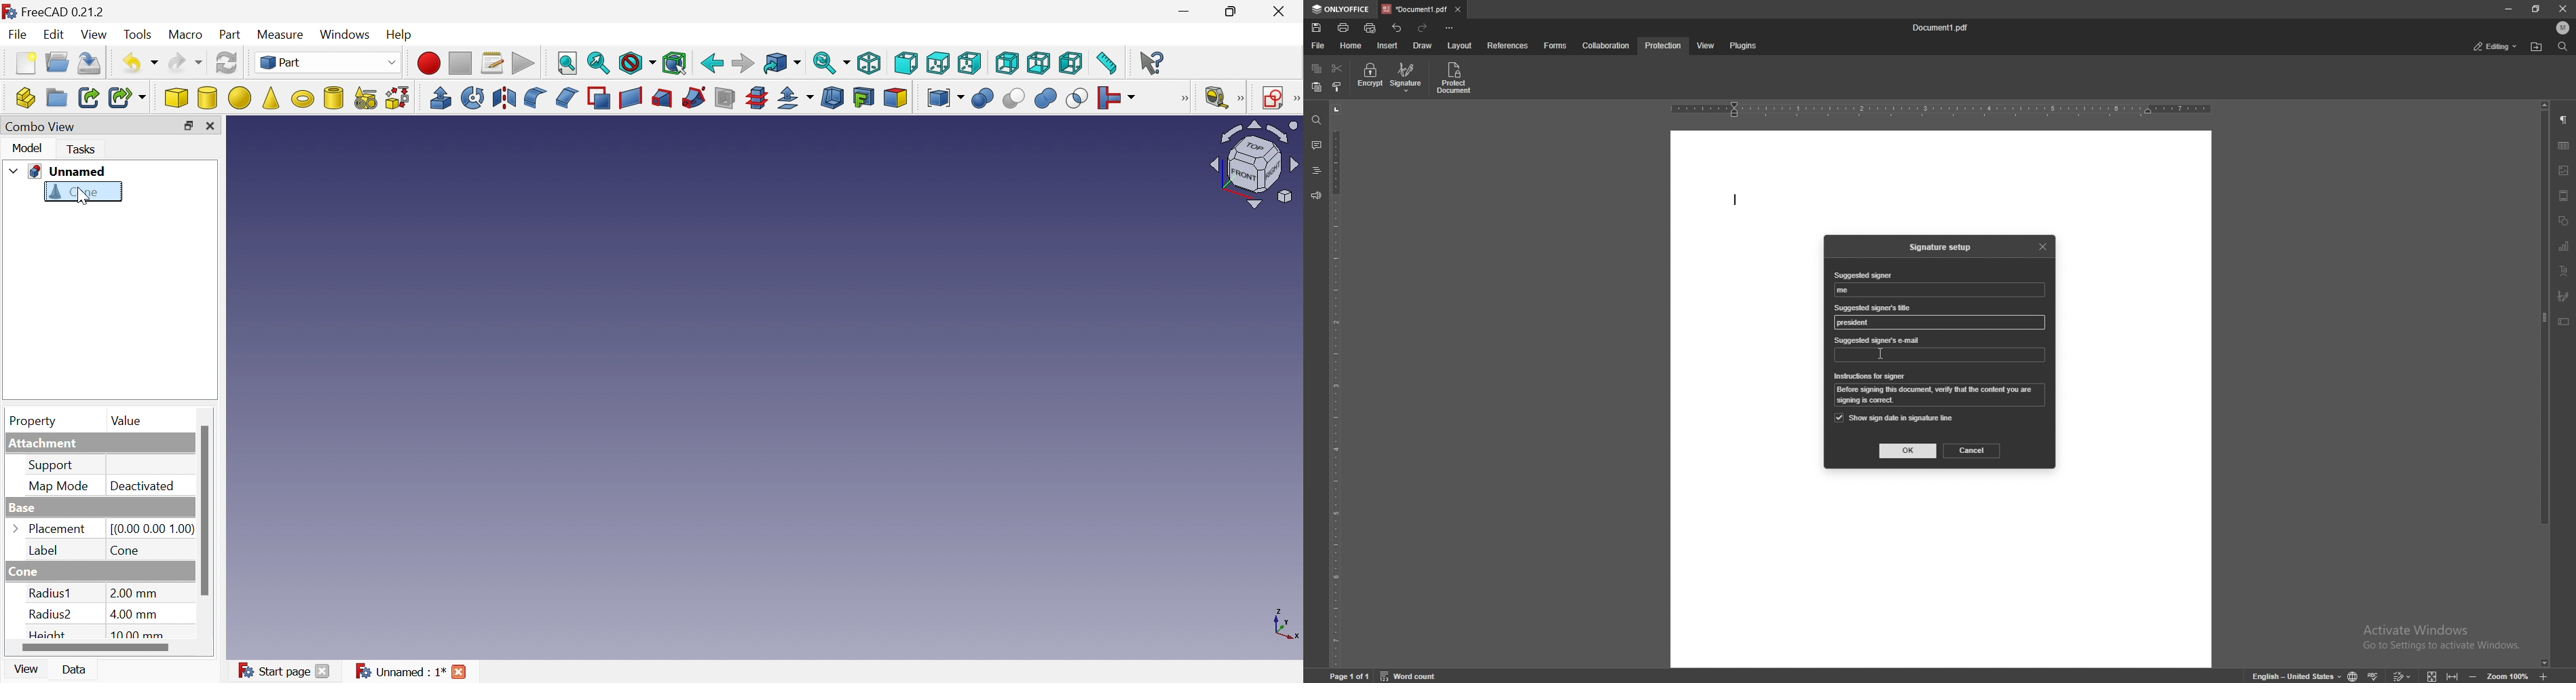  Describe the element at coordinates (1371, 29) in the screenshot. I see `quick print` at that location.